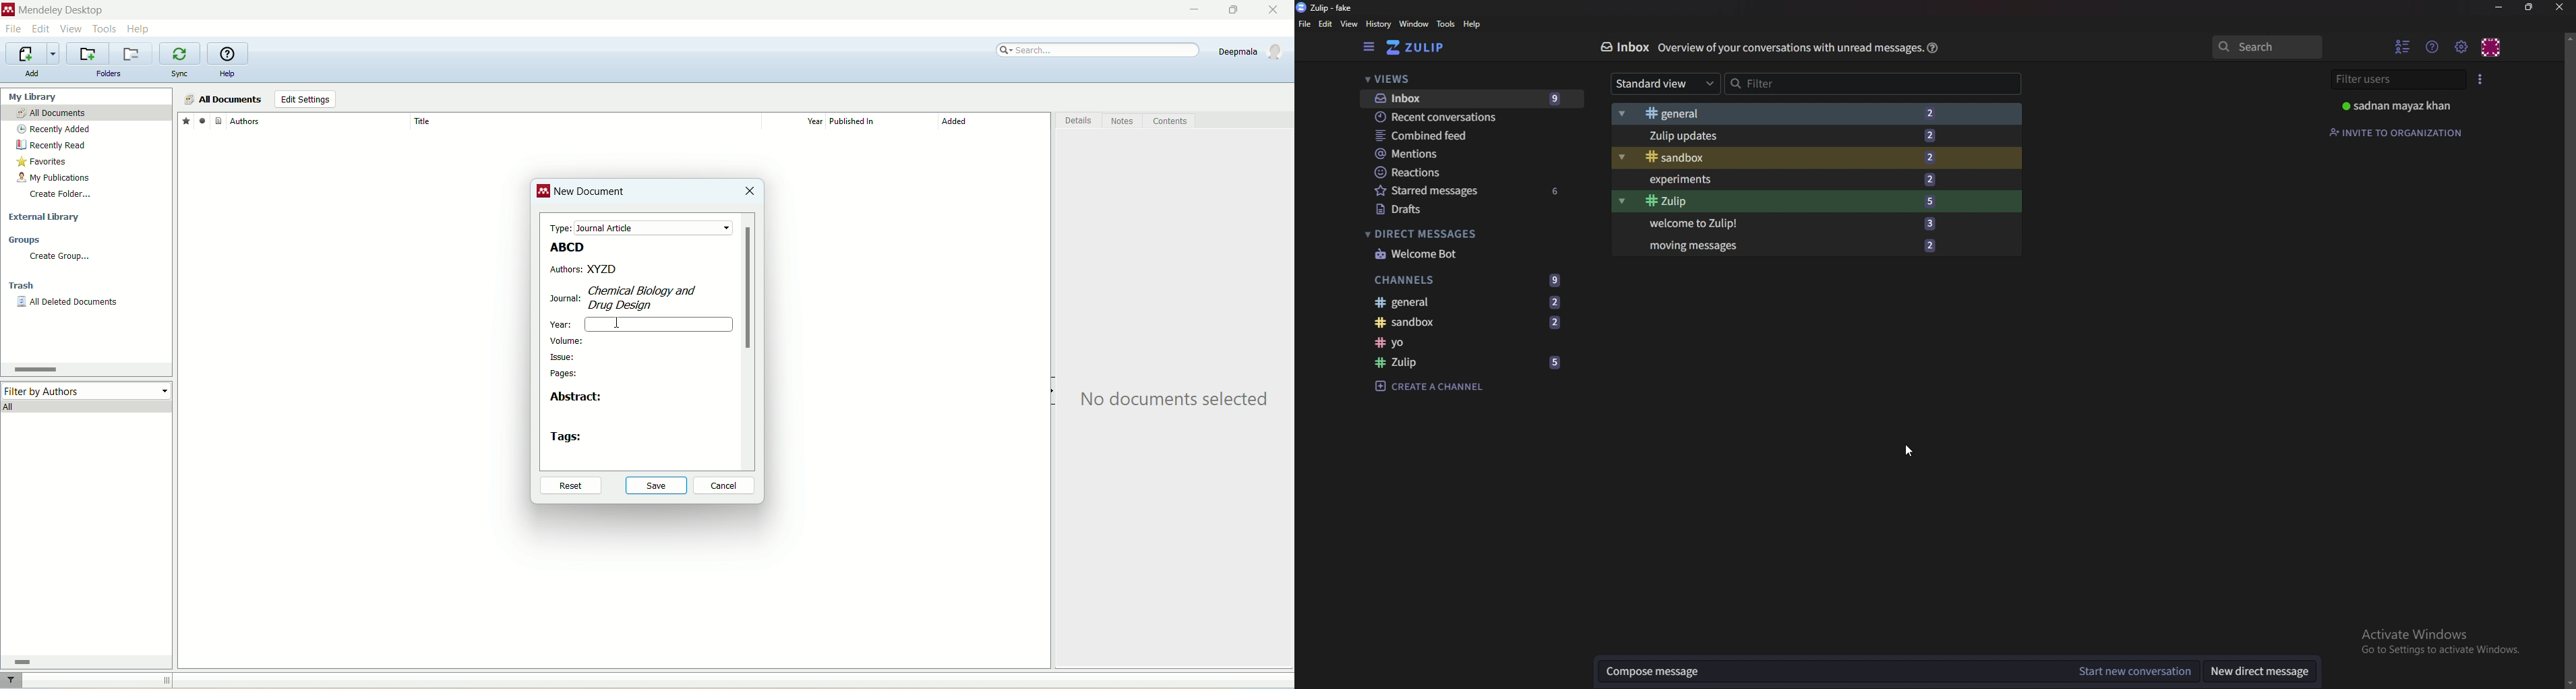  I want to click on online help guide for mendeley, so click(229, 54).